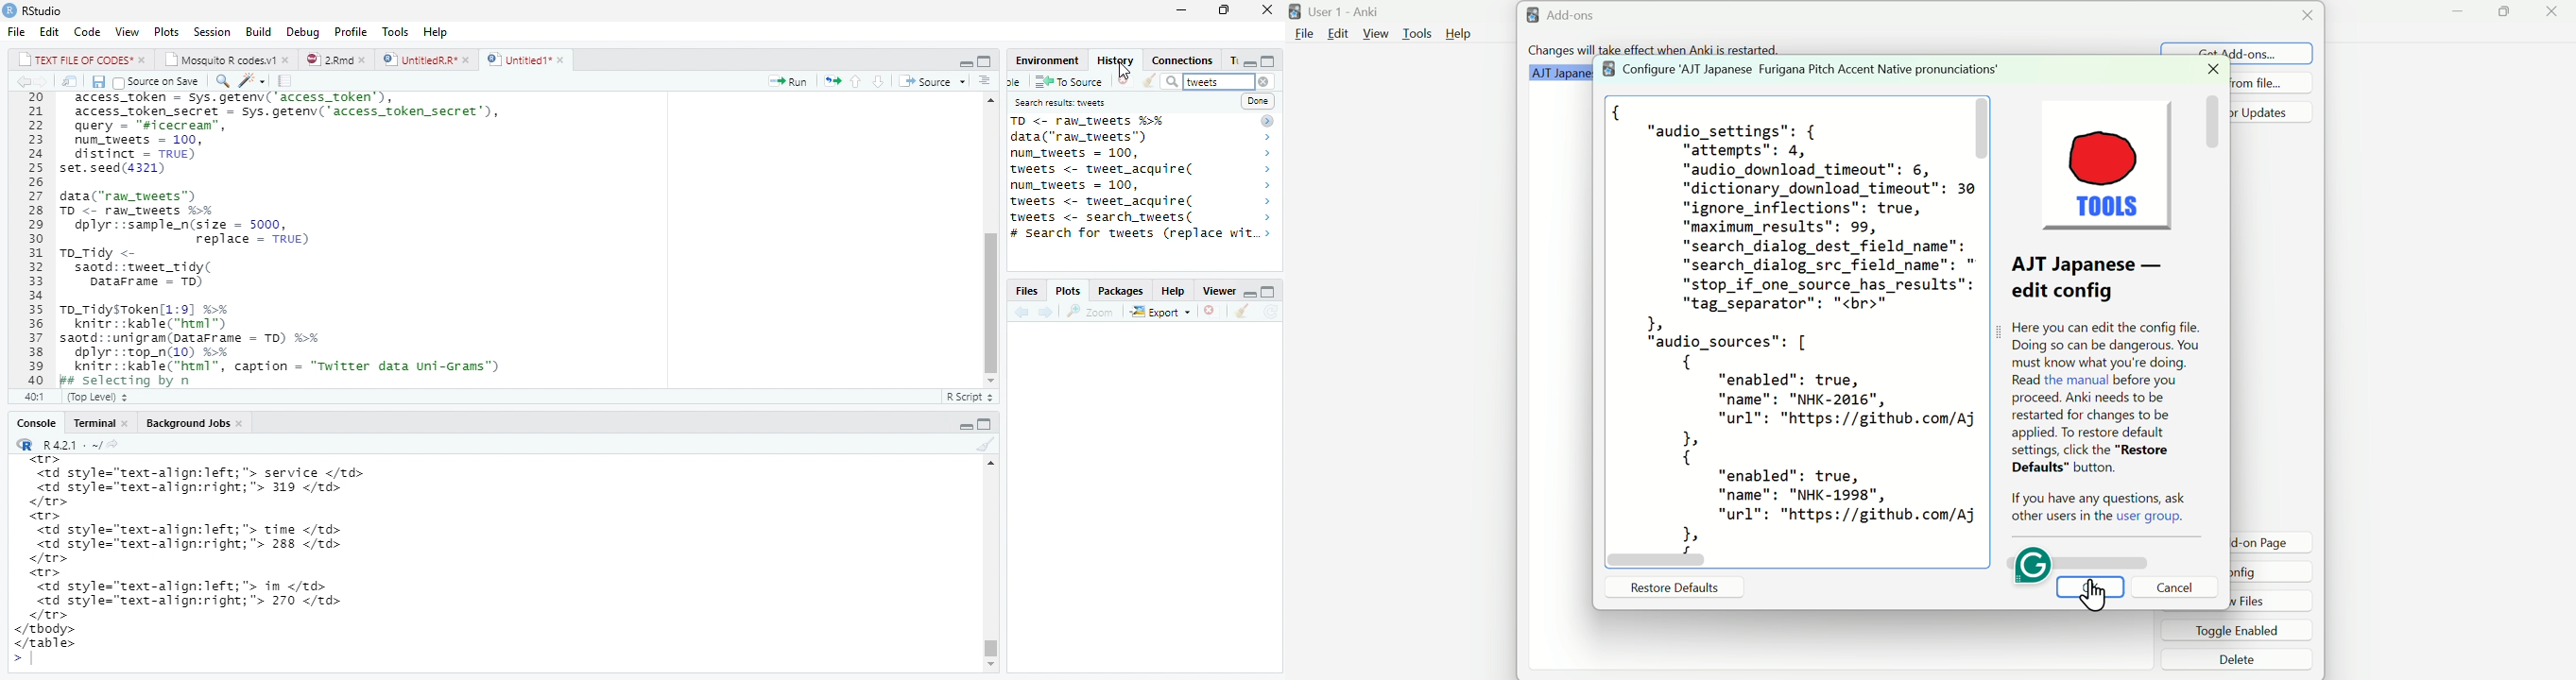 This screenshot has height=700, width=2576. Describe the element at coordinates (229, 562) in the screenshot. I see `<tr>
<td style="text-align:left; "> service </td>
<td style="text-align:right;"> 319 </td>
</tr>
<tr>
<td style="text-align:left; "> time </td>
<td style="text-align:right;"> 288 </td>
</tr>
<tr>
<td style="text-align:left; "> in </td>
<td style="text-align:right;"> 270 </td>
</tr>

</tbody>

</table>

>` at that location.